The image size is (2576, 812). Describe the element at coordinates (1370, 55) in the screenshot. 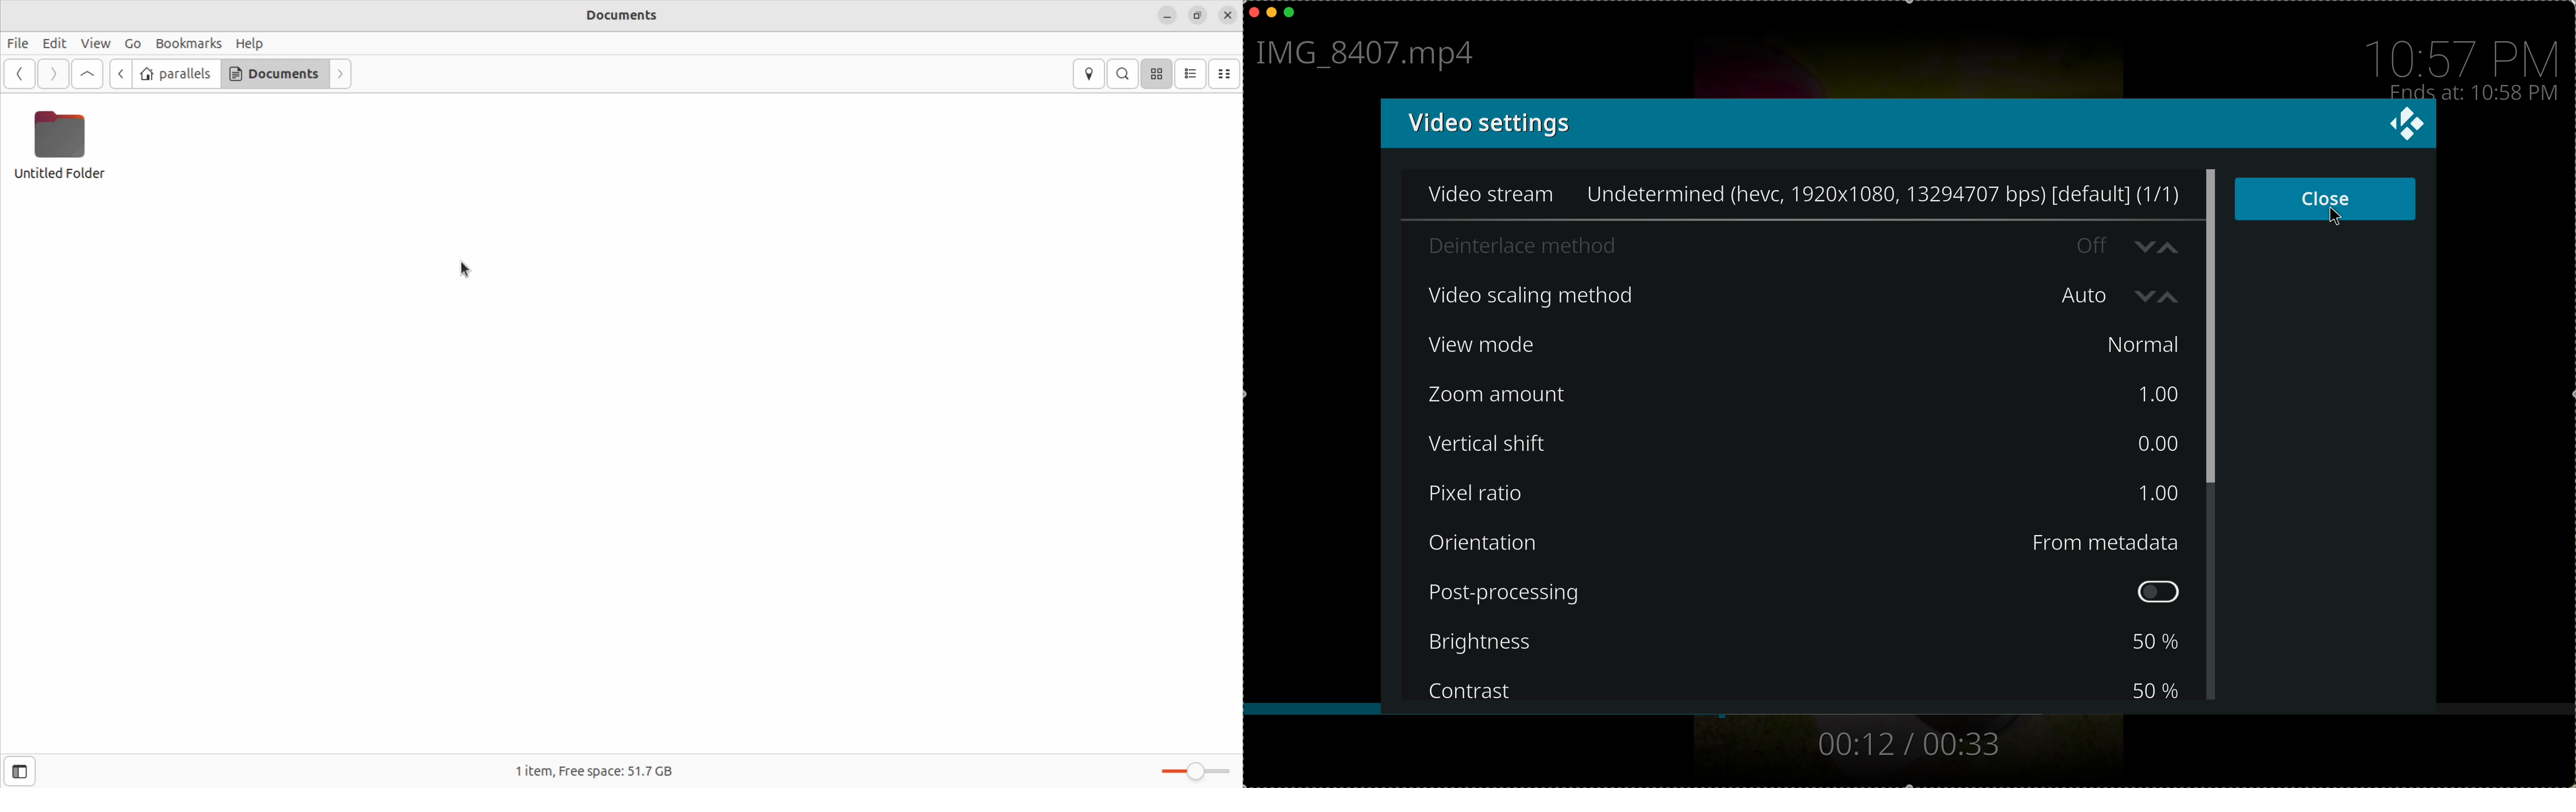

I see `IMG_8407.mp4` at that location.